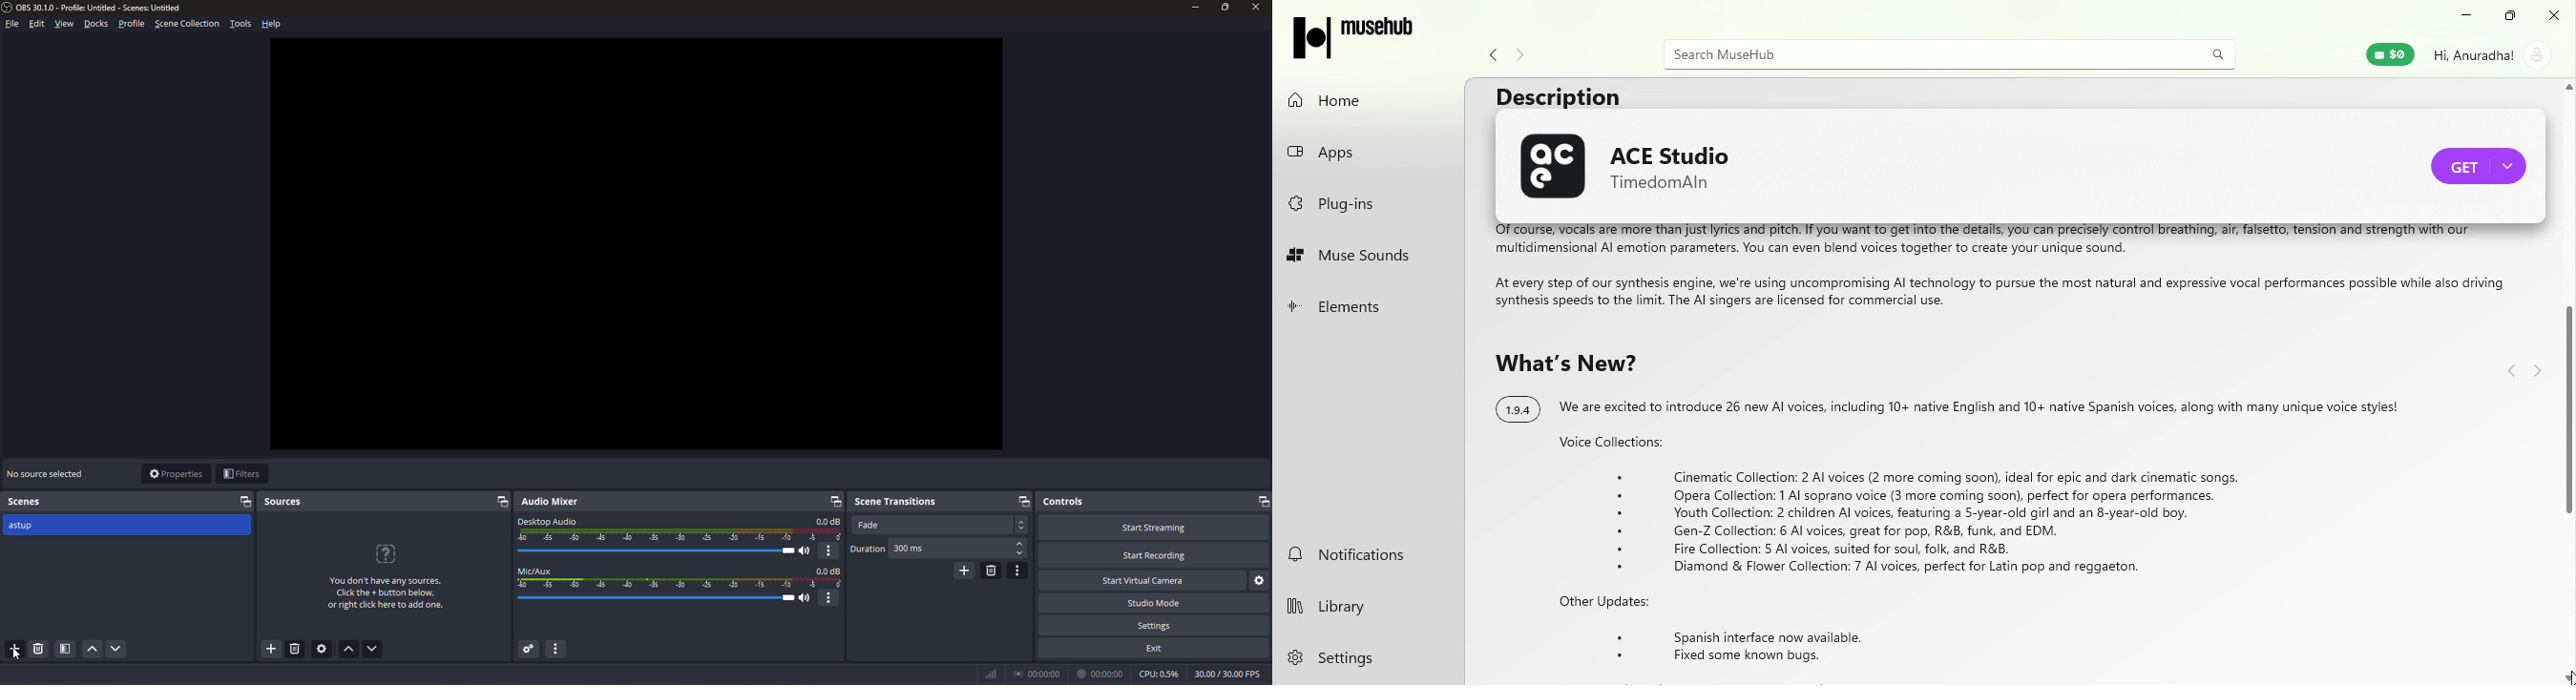  What do you see at coordinates (25, 527) in the screenshot?
I see `astup` at bounding box center [25, 527].